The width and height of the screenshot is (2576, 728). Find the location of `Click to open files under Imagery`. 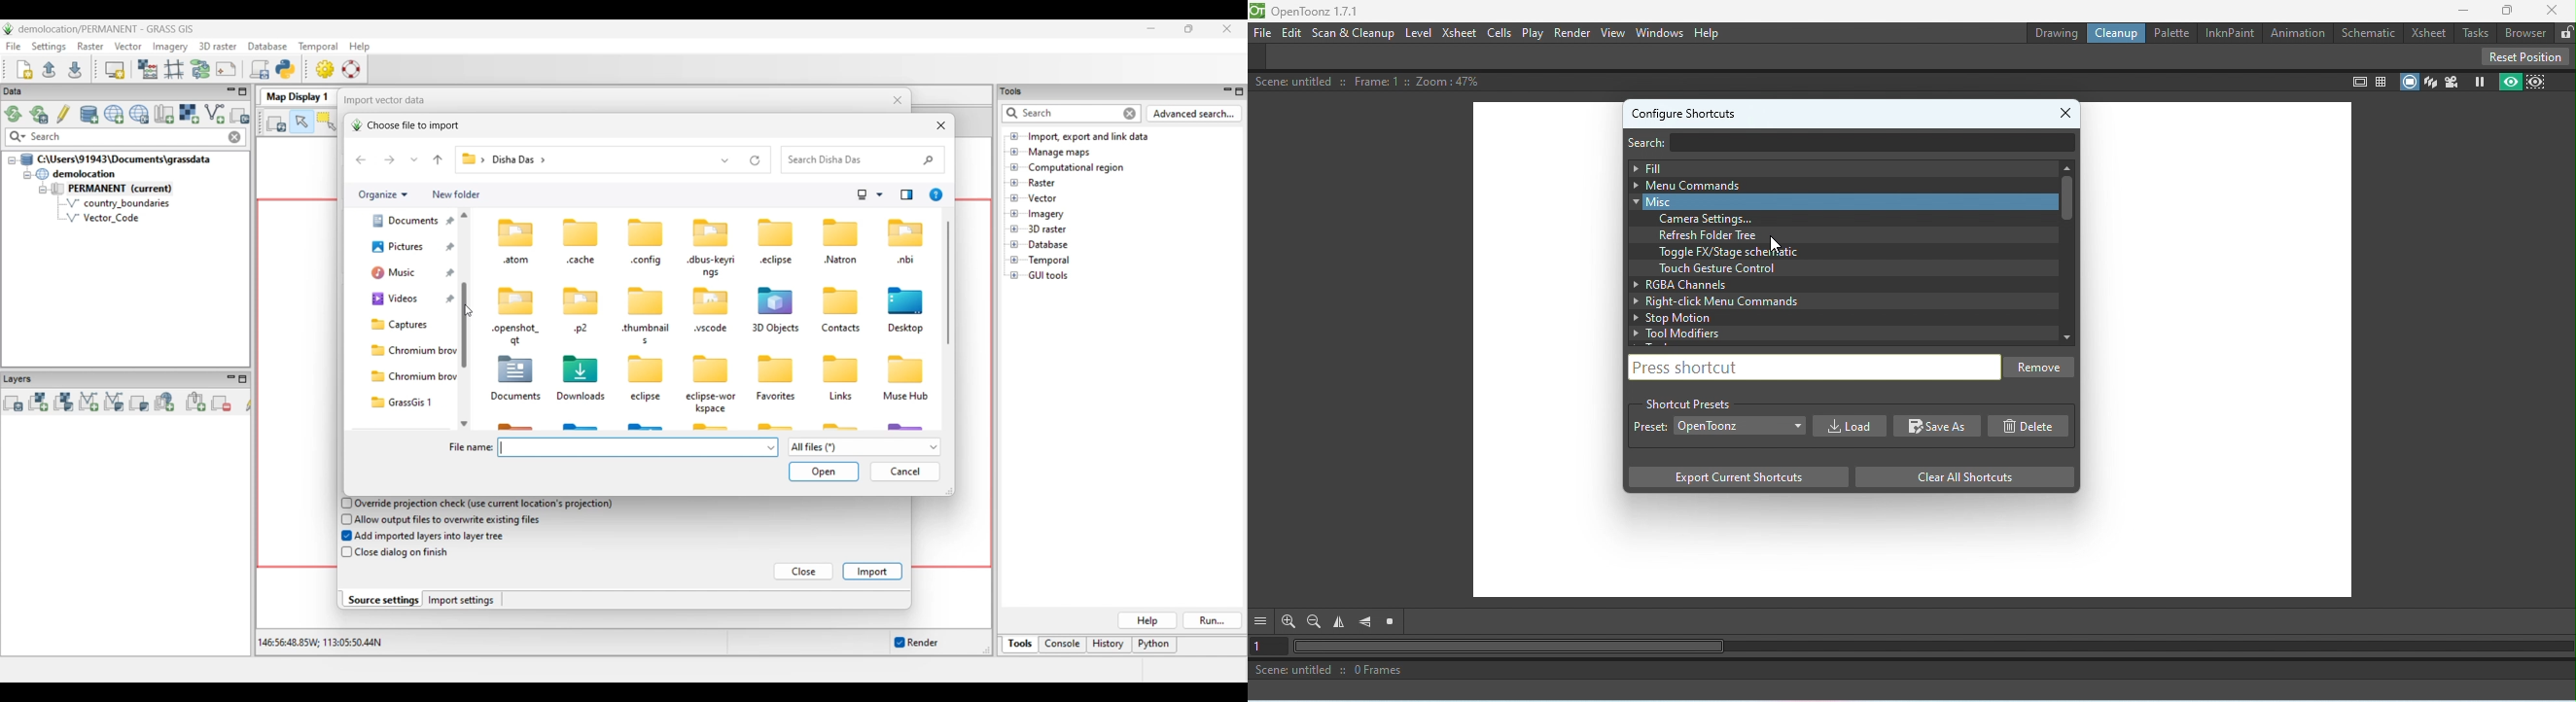

Click to open files under Imagery is located at coordinates (1014, 214).